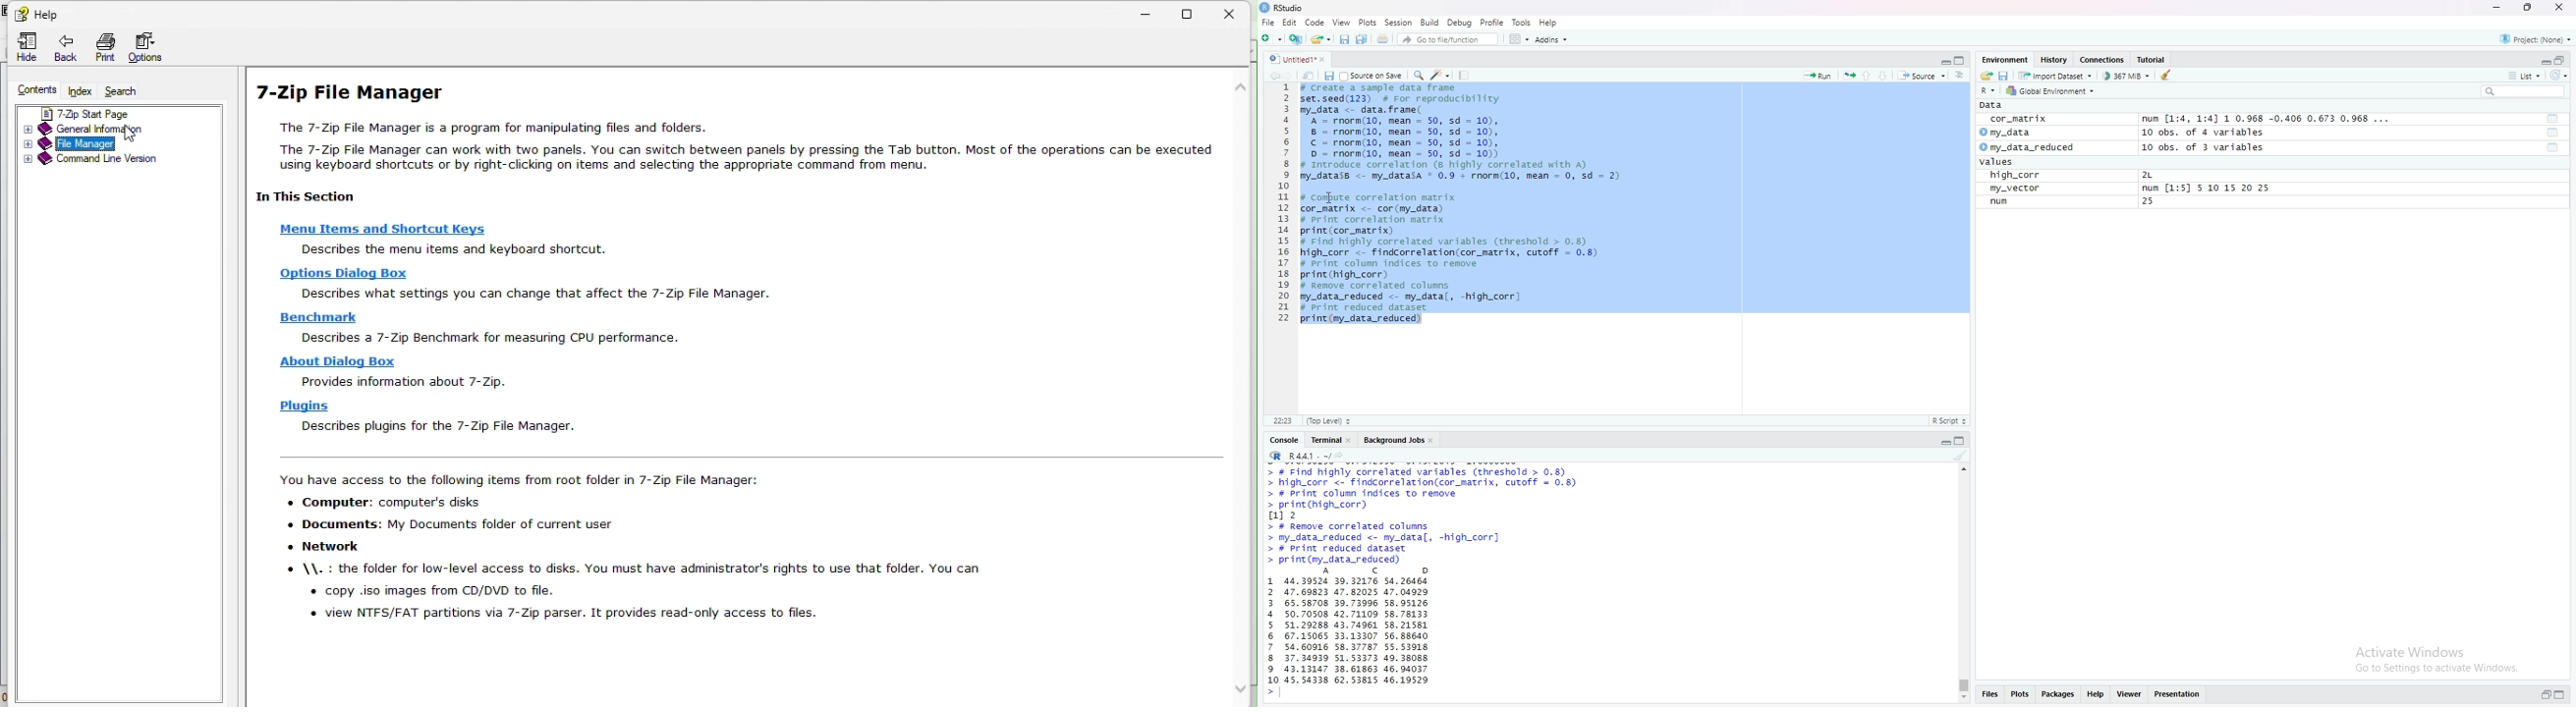  I want to click on Collapse, so click(1943, 443).